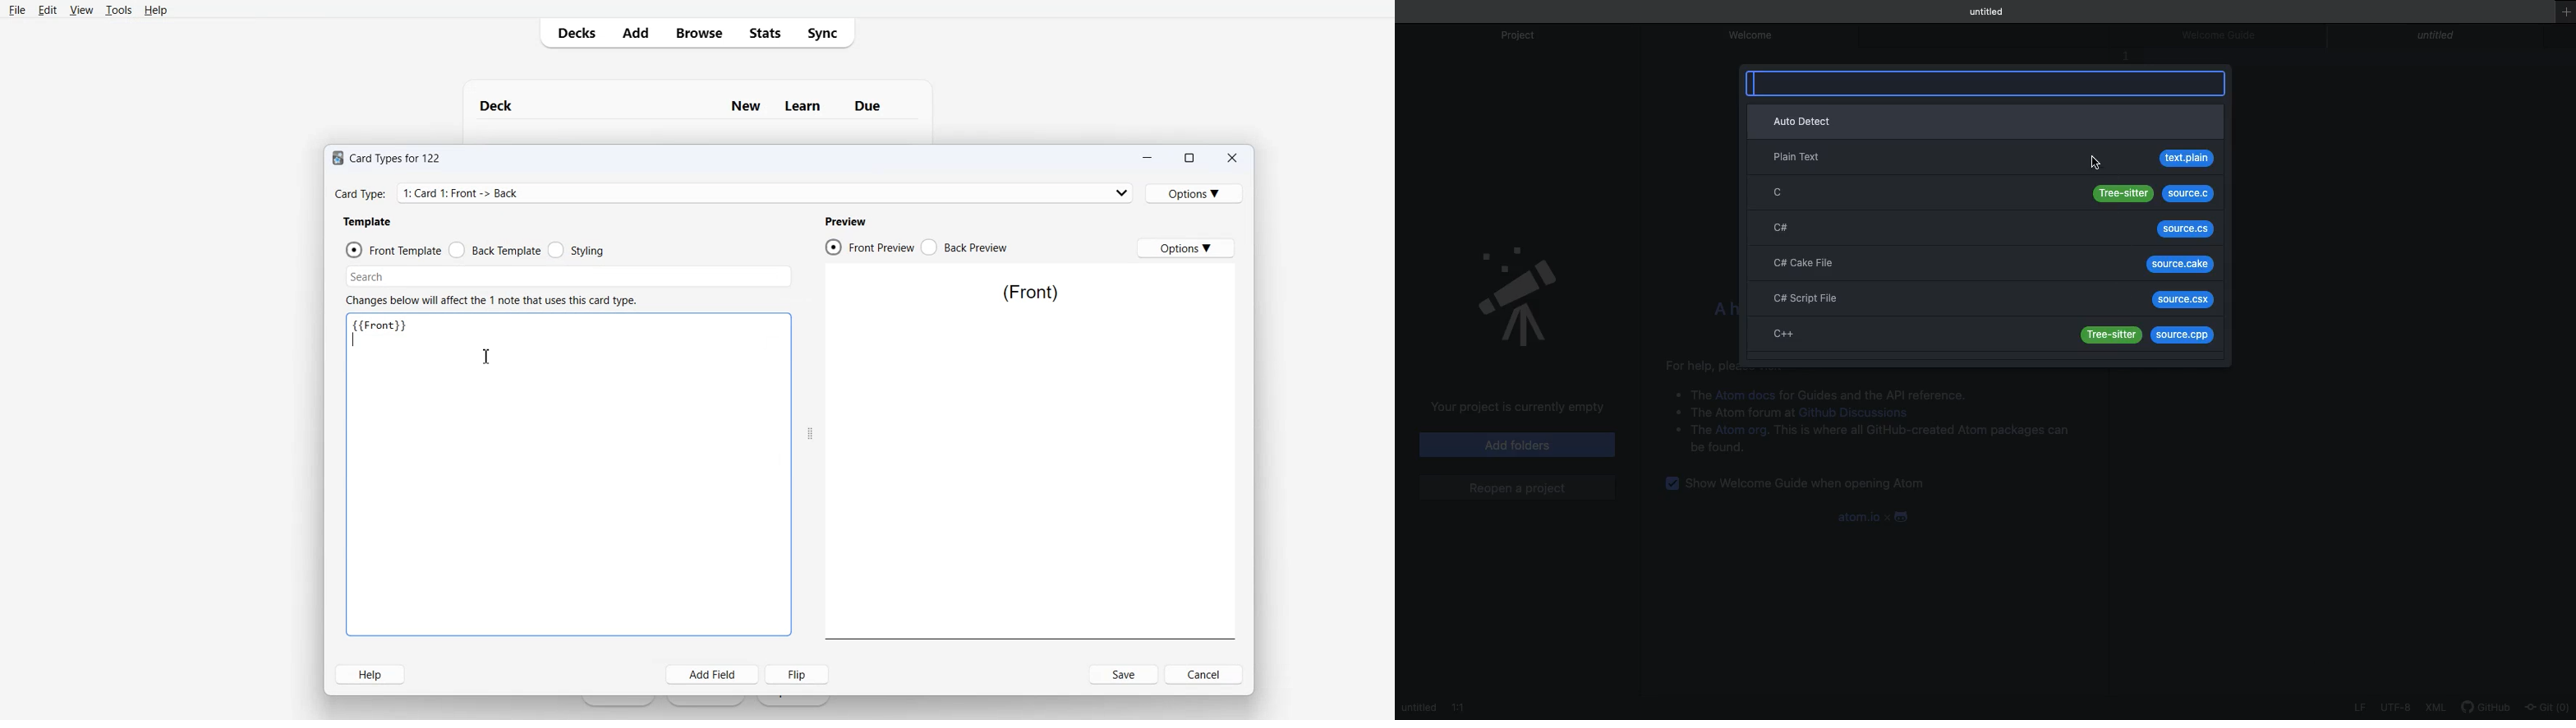 This screenshot has height=728, width=2576. Describe the element at coordinates (828, 33) in the screenshot. I see `Sync` at that location.